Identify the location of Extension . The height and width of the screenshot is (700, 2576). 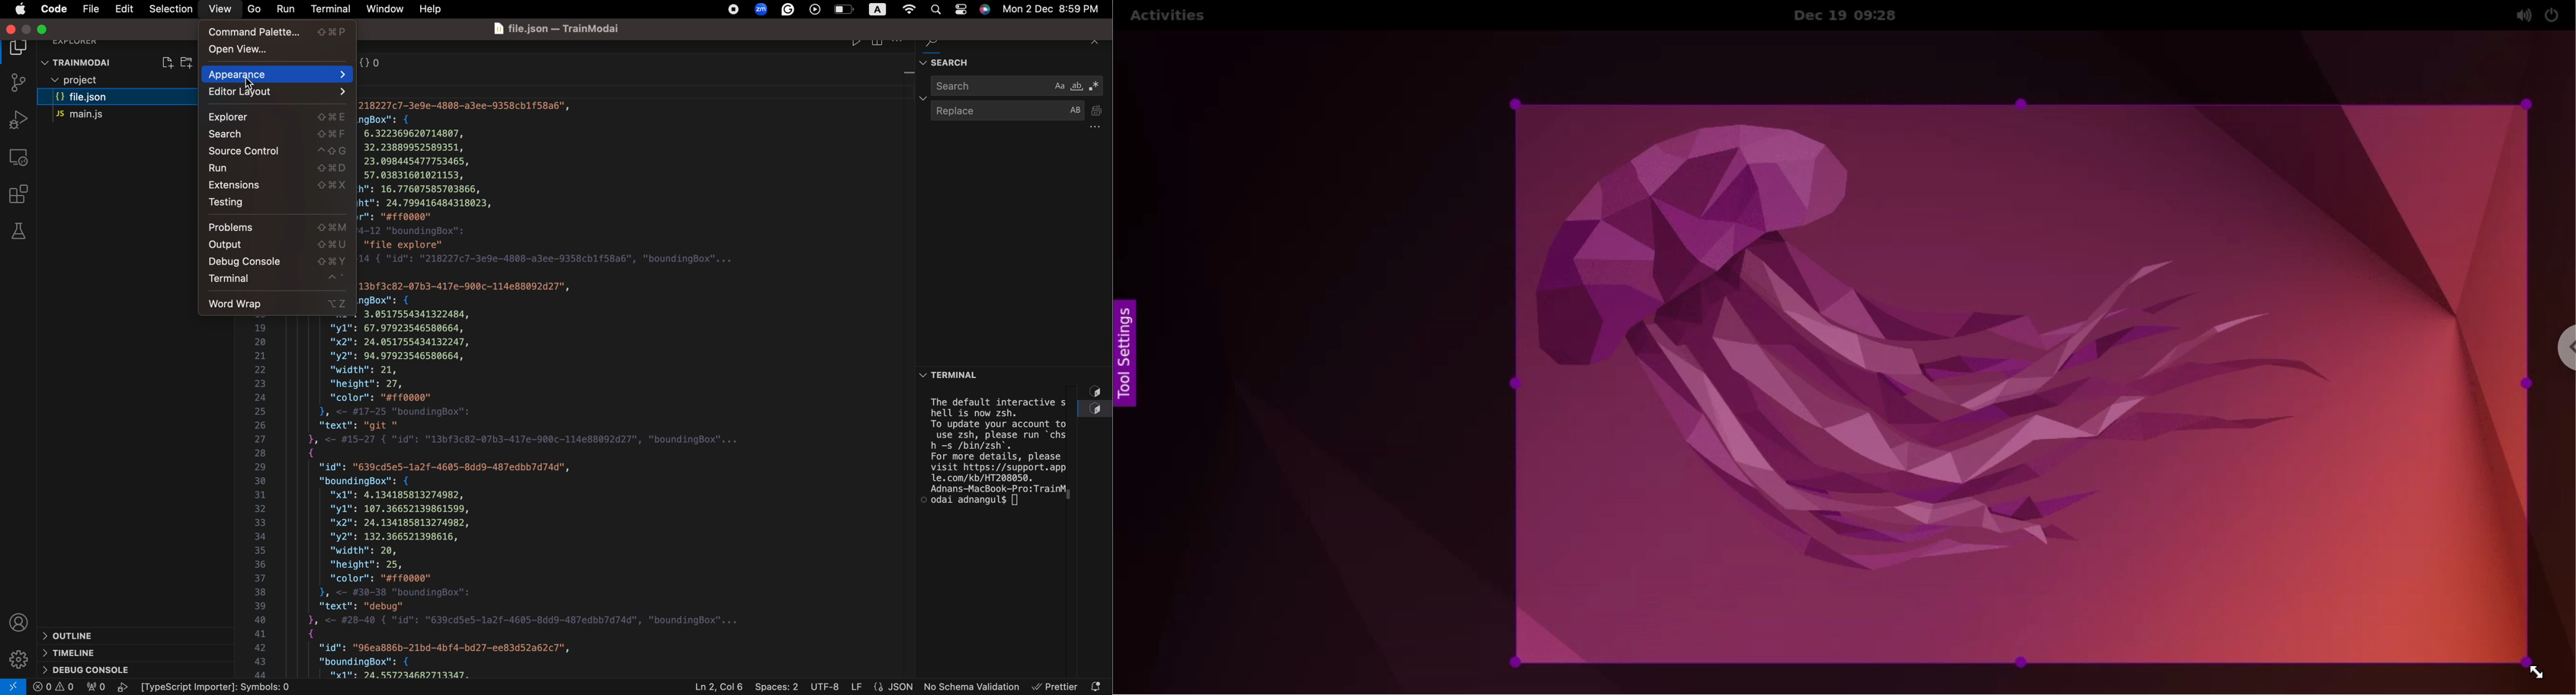
(277, 185).